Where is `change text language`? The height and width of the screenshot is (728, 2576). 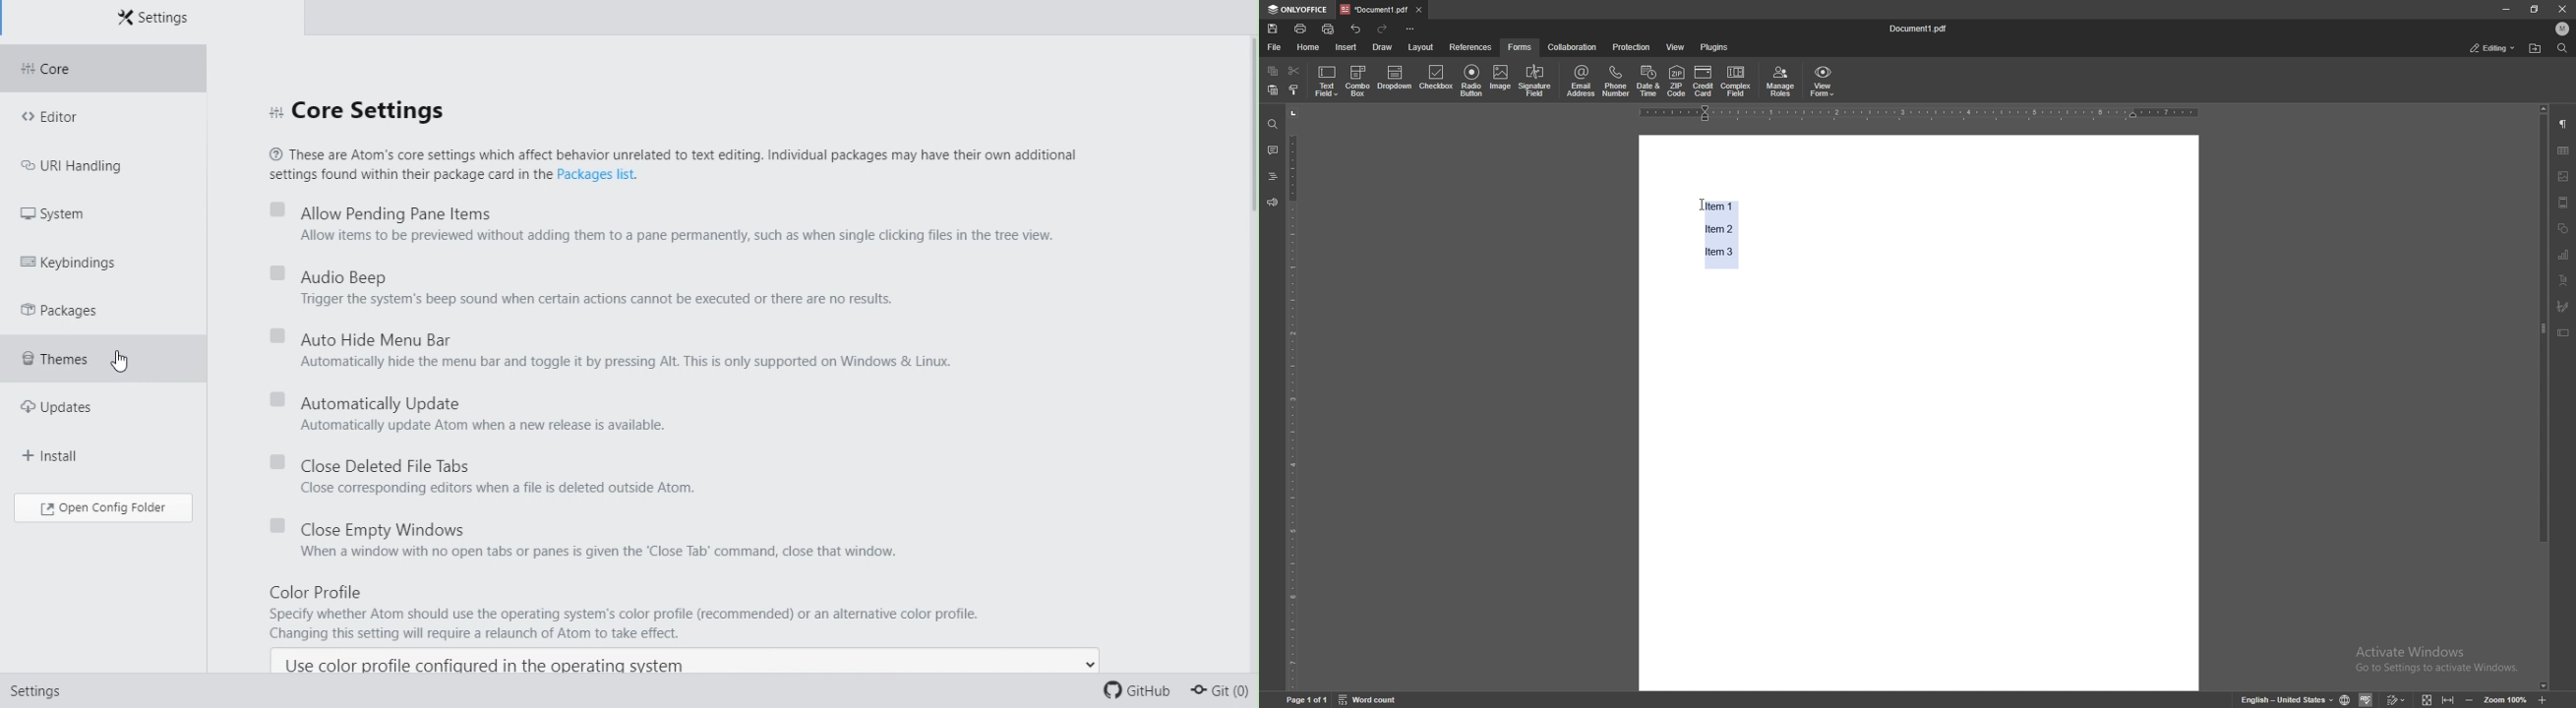
change text language is located at coordinates (2286, 698).